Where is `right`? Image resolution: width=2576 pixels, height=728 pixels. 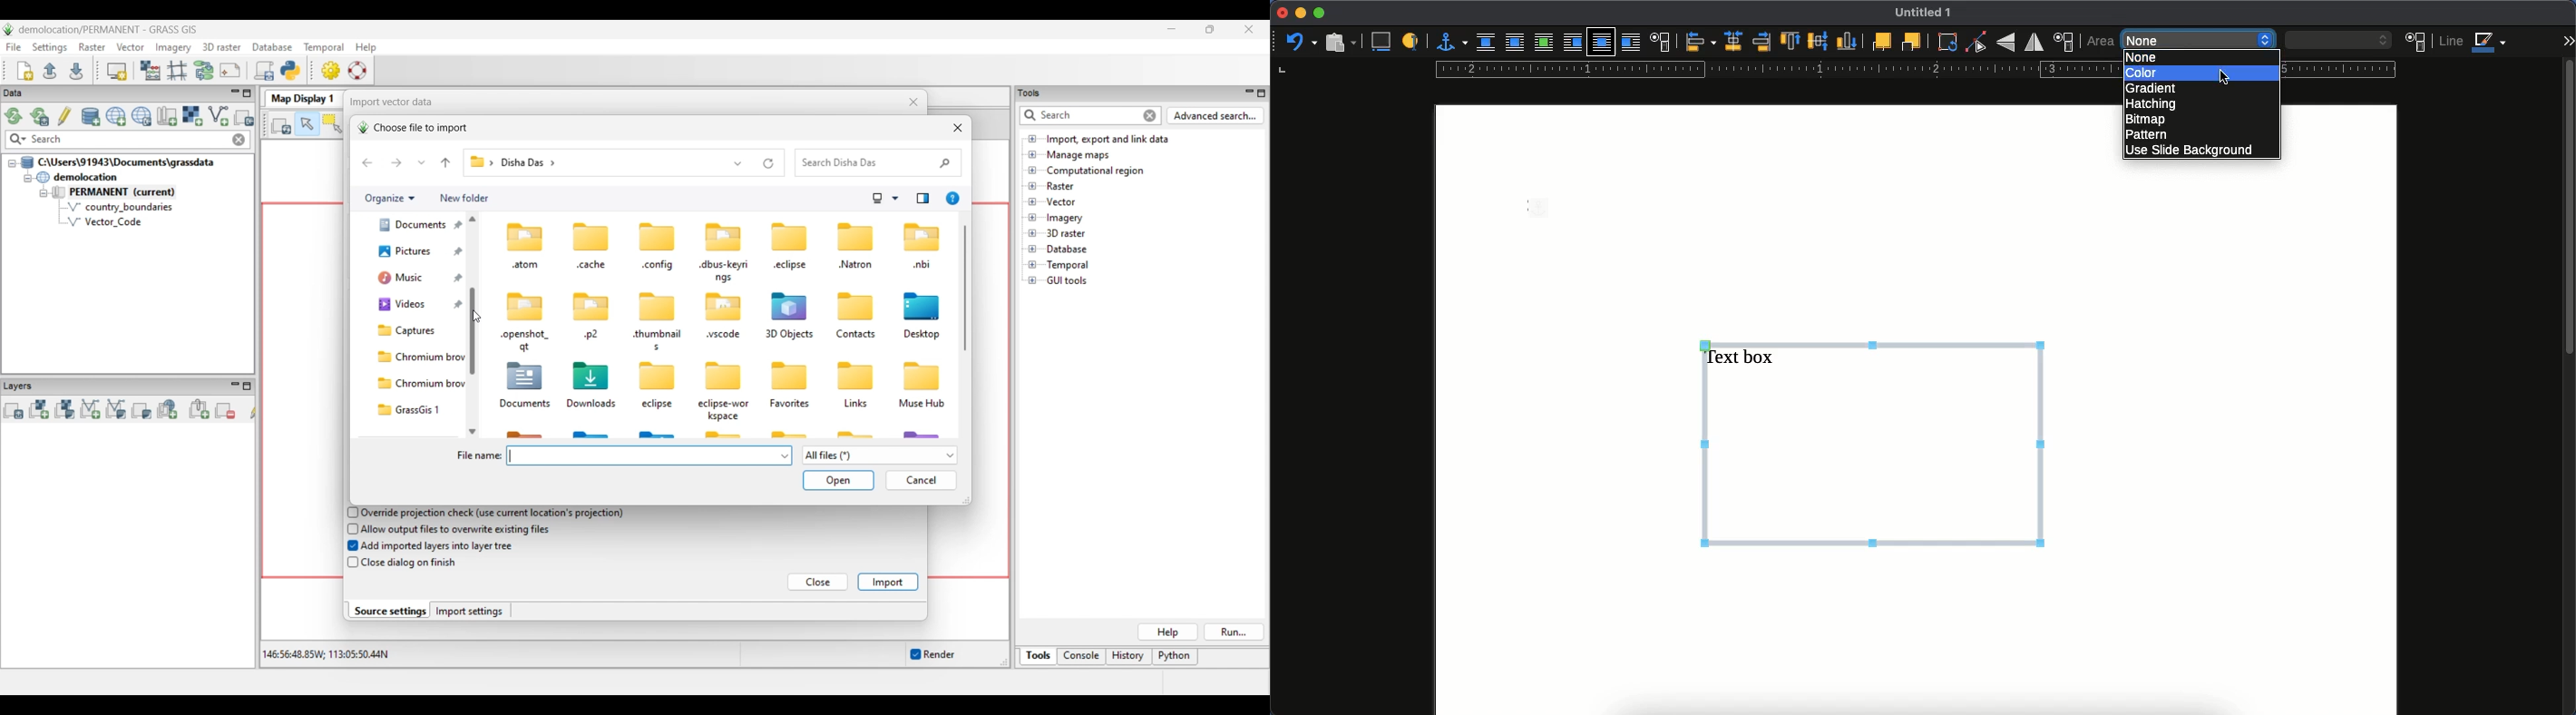
right is located at coordinates (1761, 43).